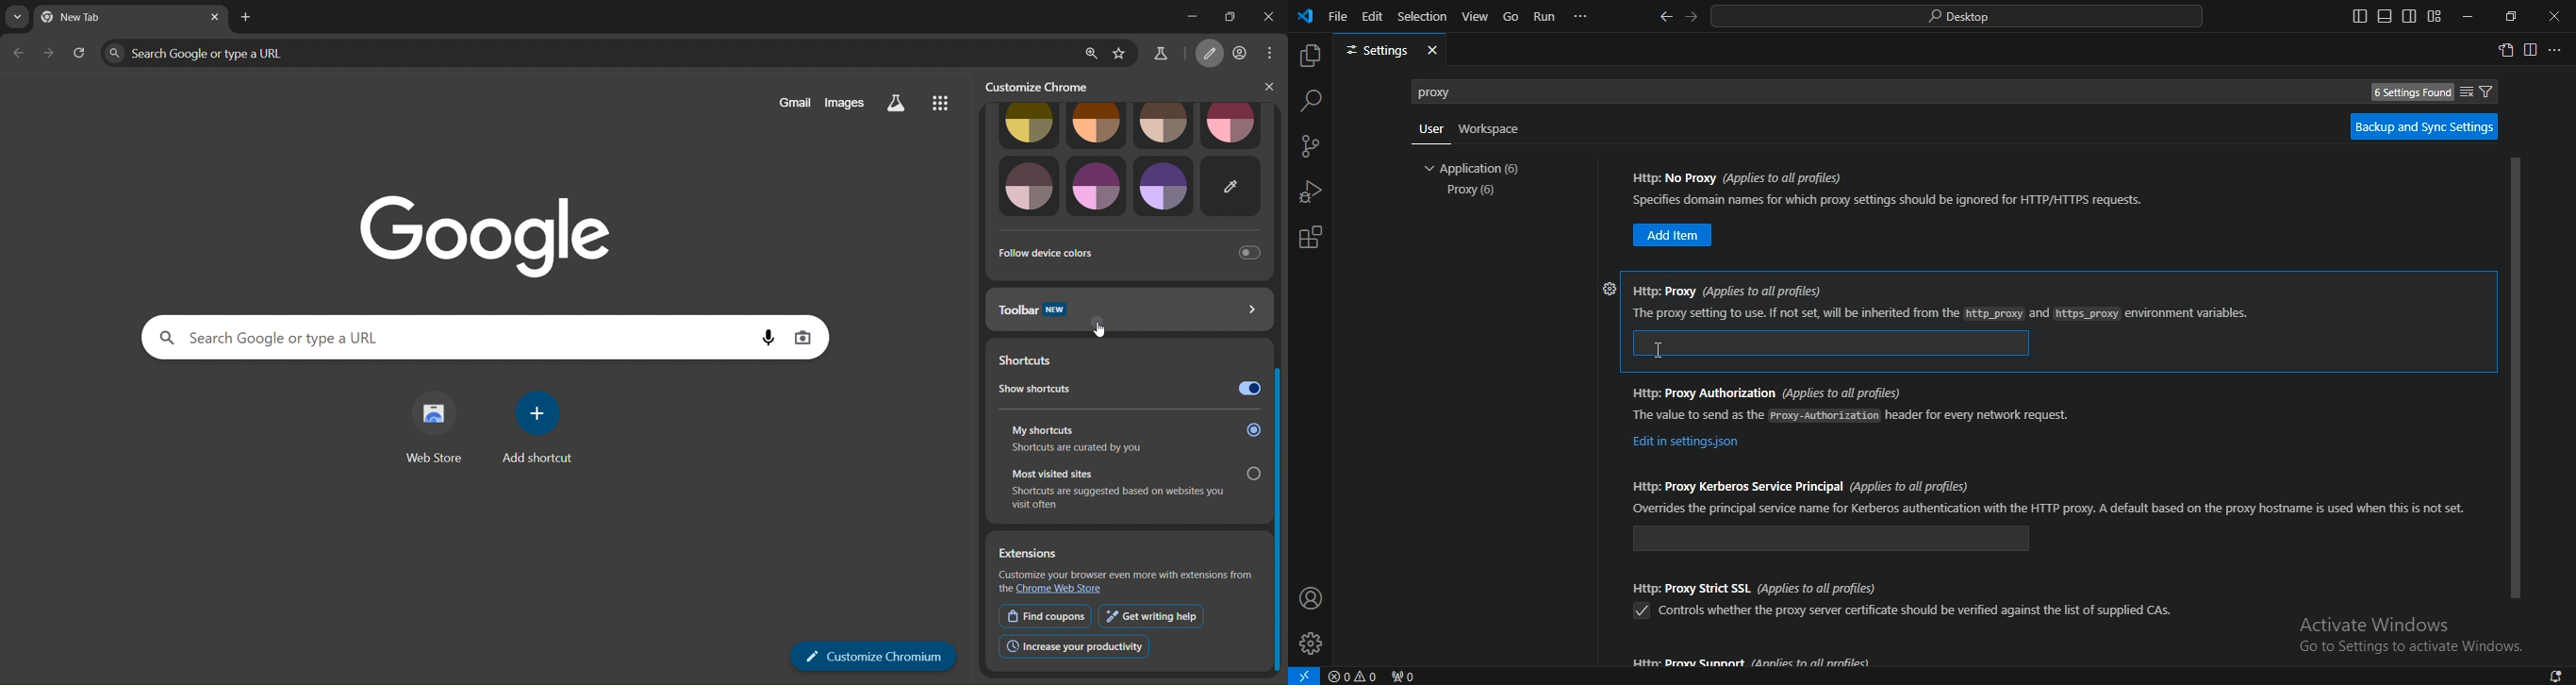 This screenshot has width=2576, height=700. I want to click on toggle panel, so click(2383, 15).